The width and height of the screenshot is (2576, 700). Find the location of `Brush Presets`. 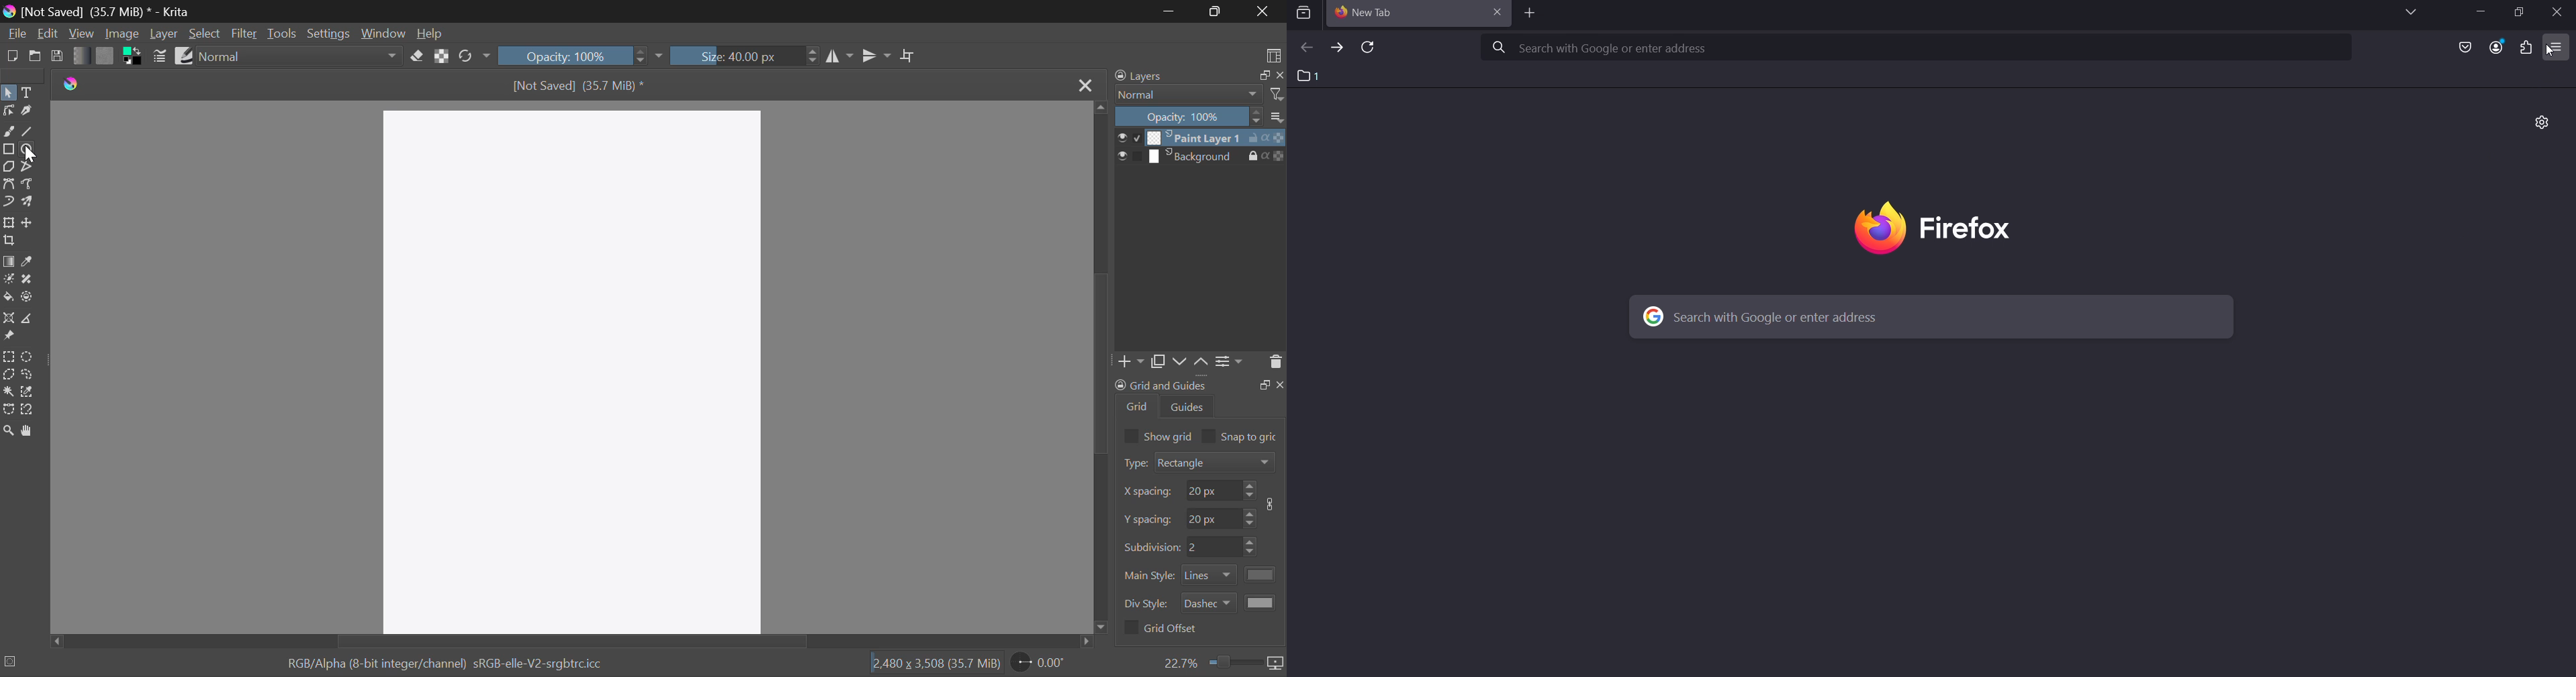

Brush Presets is located at coordinates (185, 55).